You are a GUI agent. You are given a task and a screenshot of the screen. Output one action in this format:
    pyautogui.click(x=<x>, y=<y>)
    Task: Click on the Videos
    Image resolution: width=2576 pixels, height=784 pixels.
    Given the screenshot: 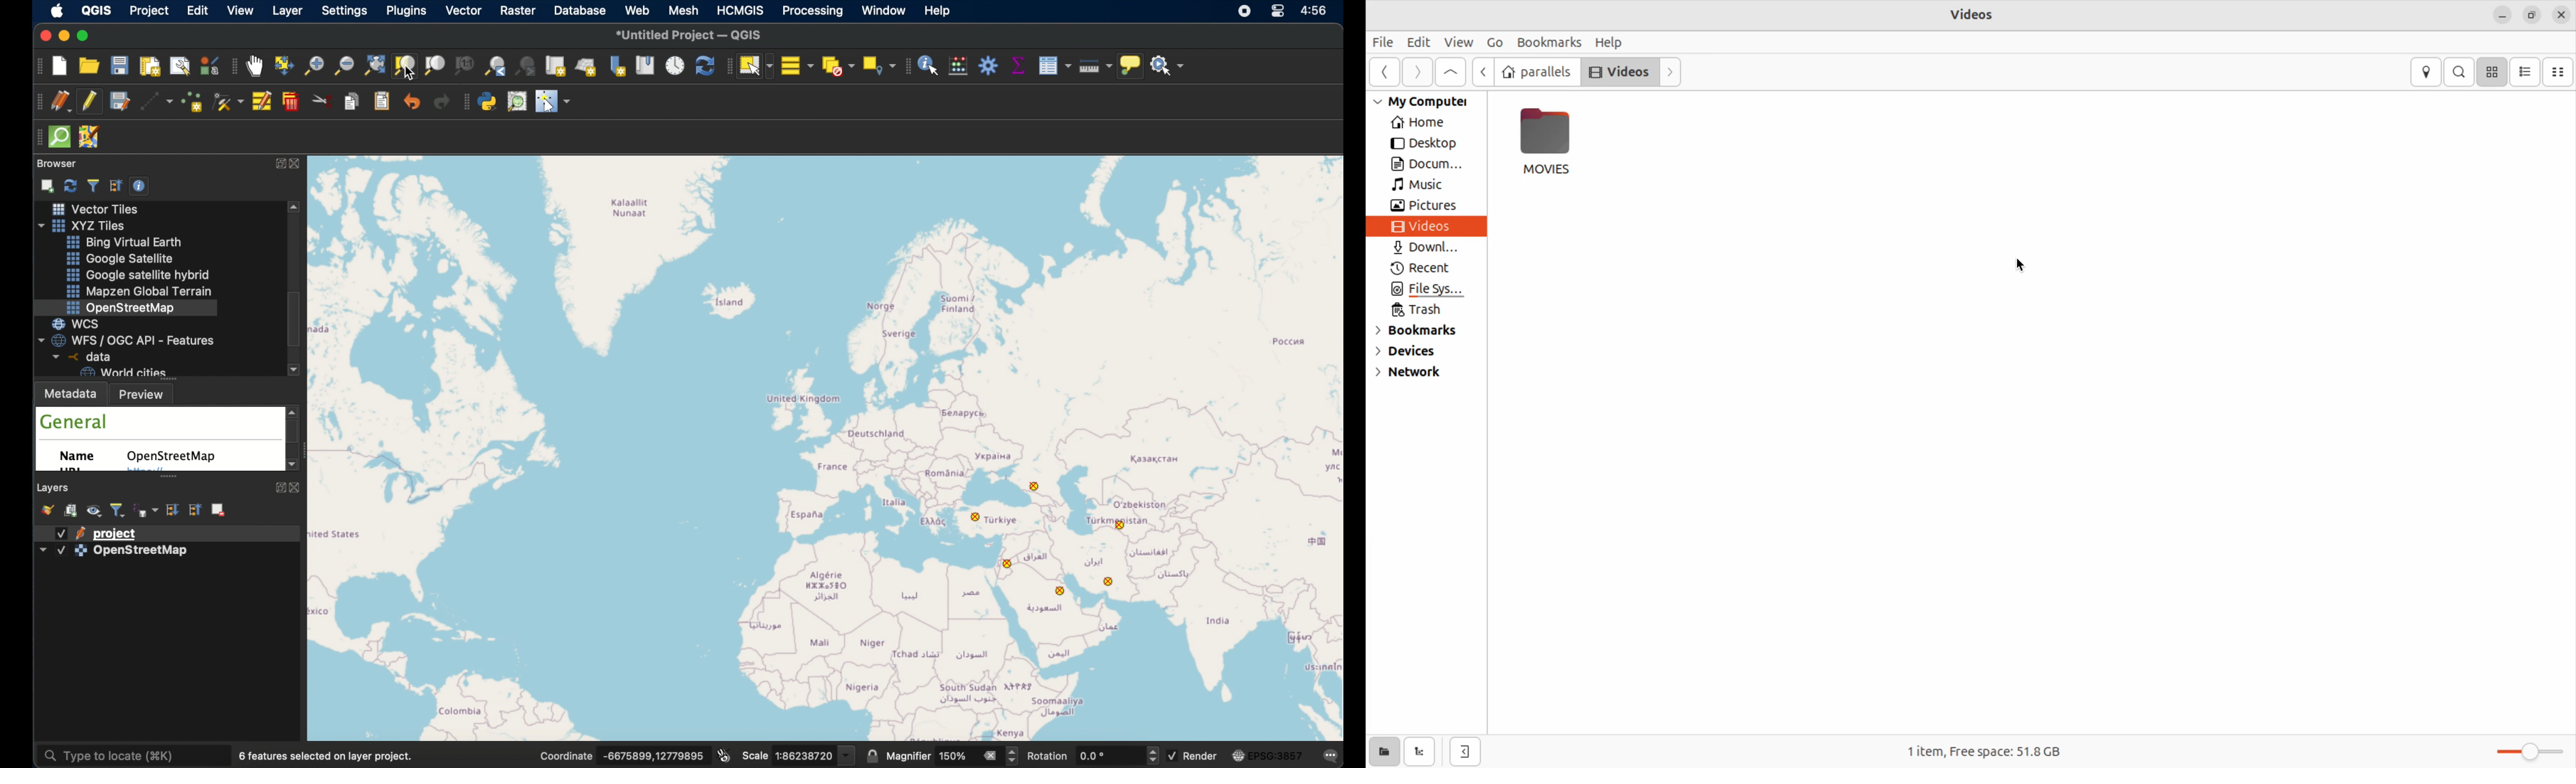 What is the action you would take?
    pyautogui.click(x=1620, y=71)
    